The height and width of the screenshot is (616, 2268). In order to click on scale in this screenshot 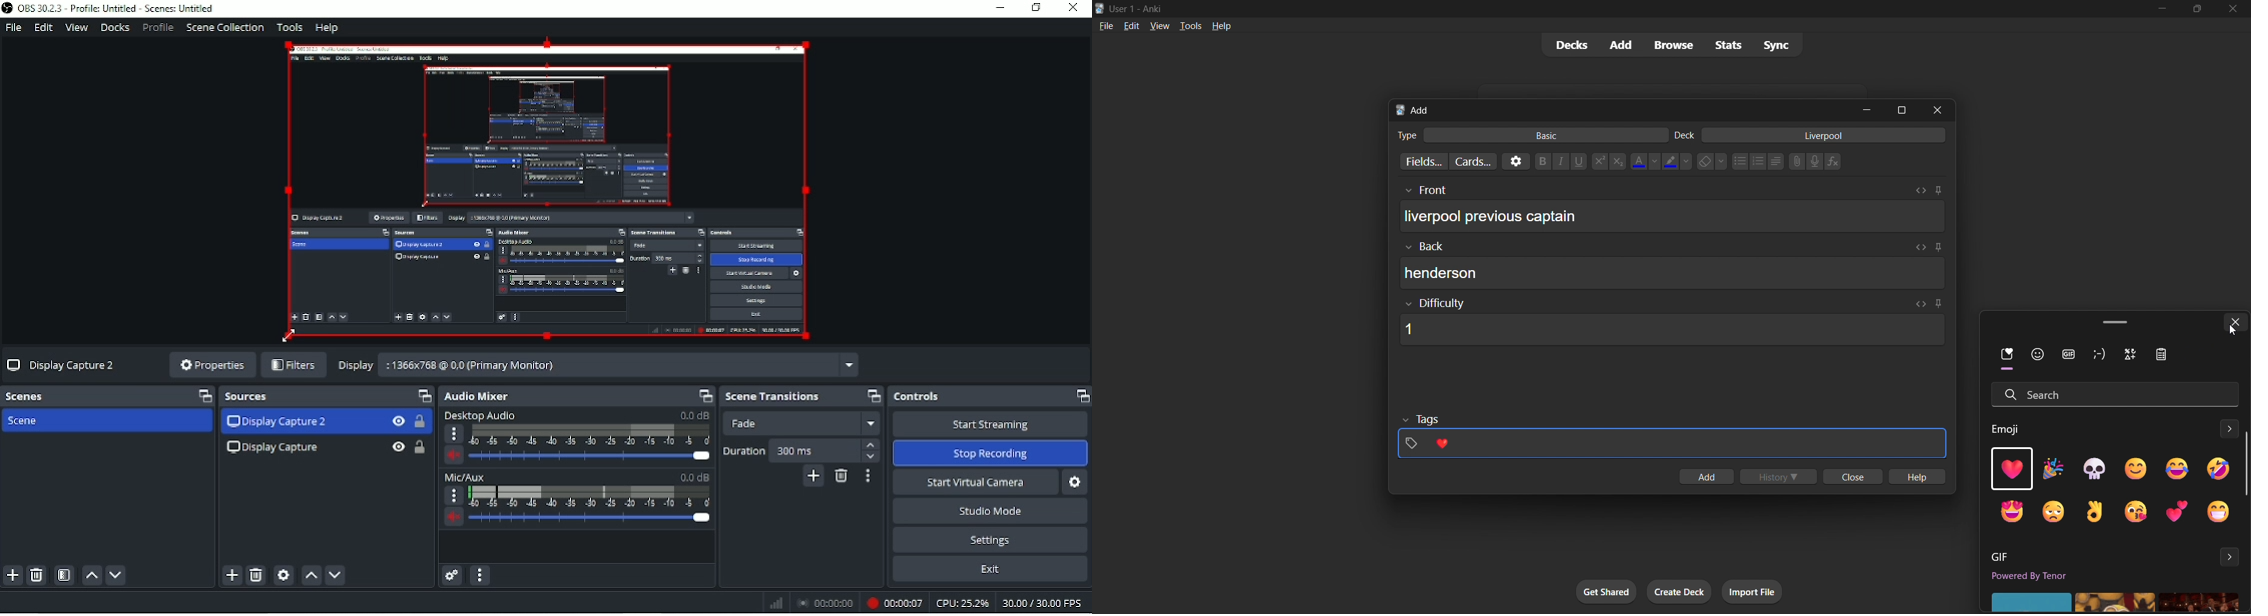, I will do `click(590, 436)`.